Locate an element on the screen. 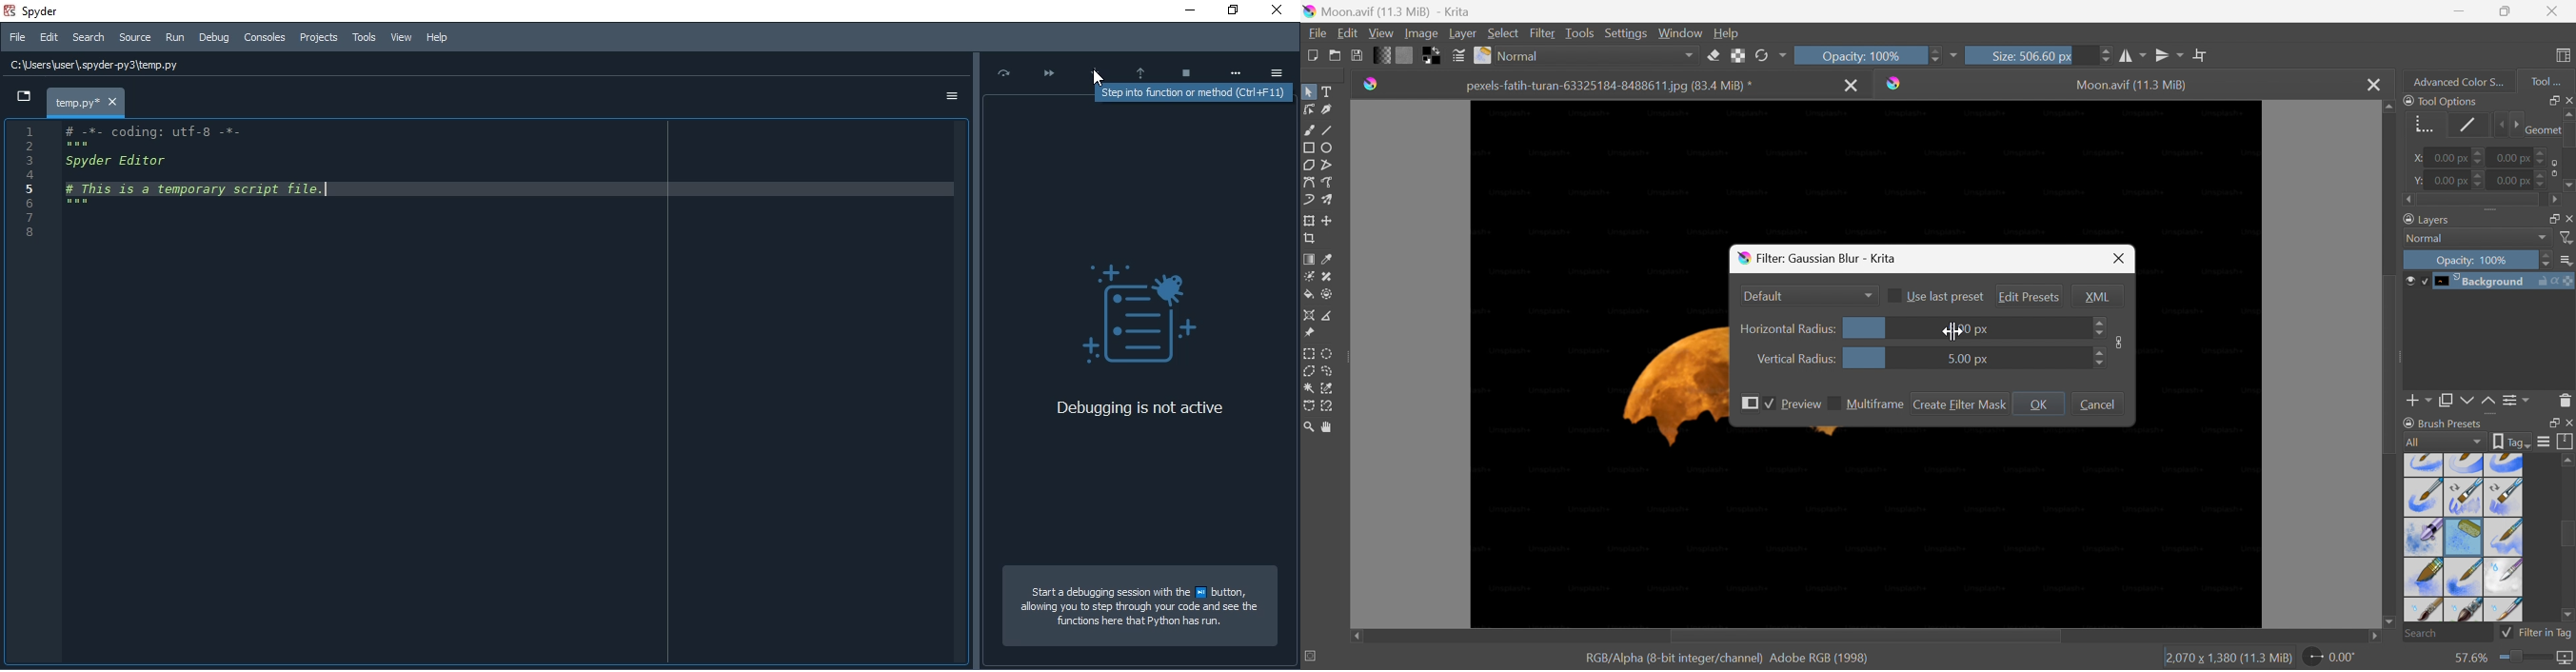 The width and height of the screenshot is (2576, 672). restore is located at coordinates (1232, 10).